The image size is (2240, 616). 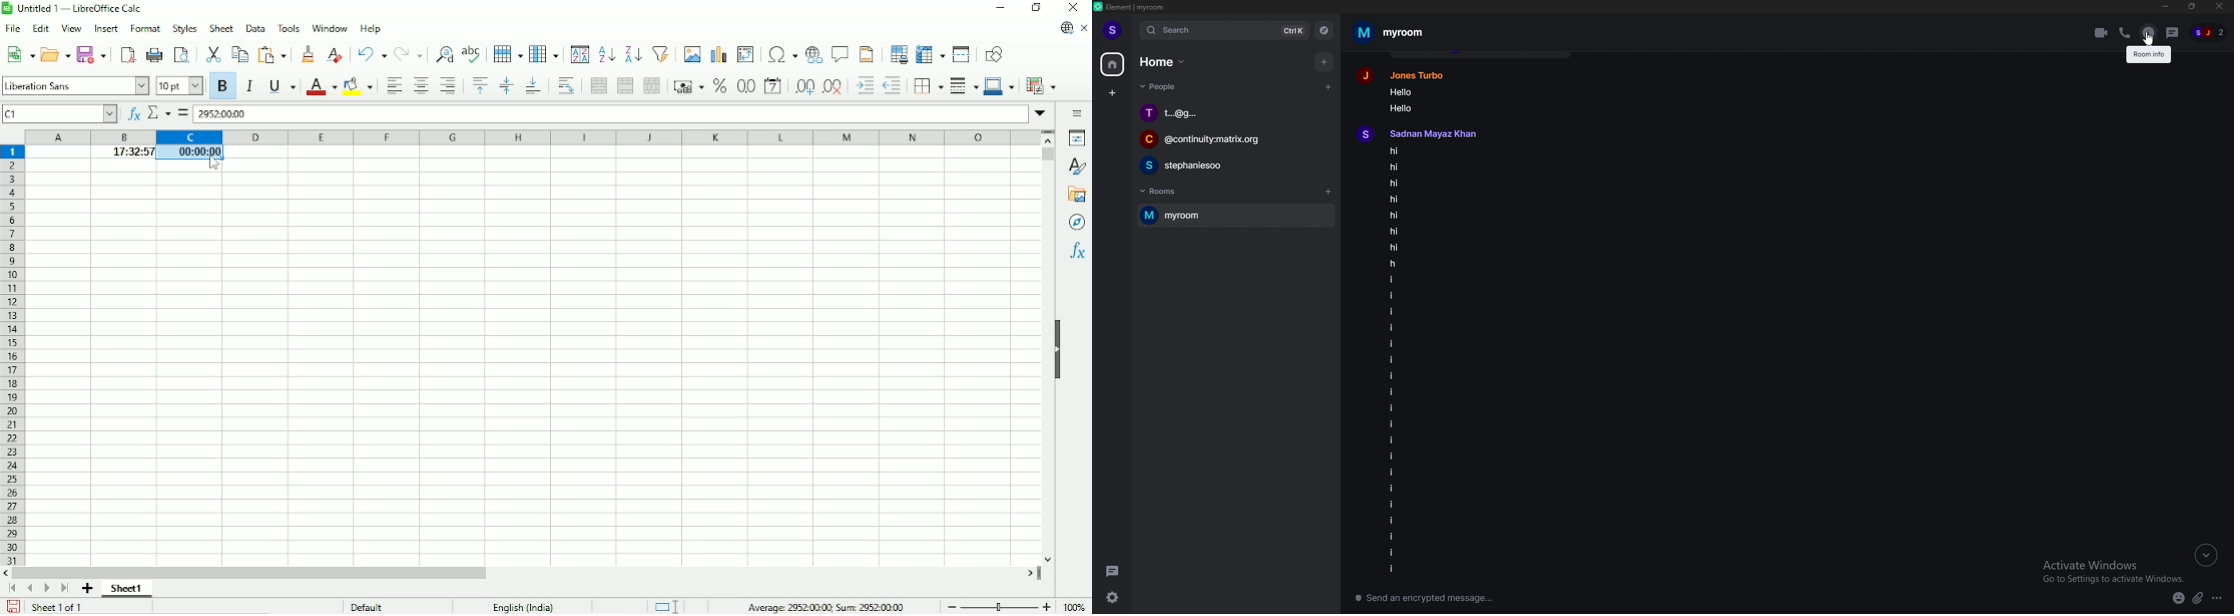 I want to click on start chat, so click(x=1329, y=86).